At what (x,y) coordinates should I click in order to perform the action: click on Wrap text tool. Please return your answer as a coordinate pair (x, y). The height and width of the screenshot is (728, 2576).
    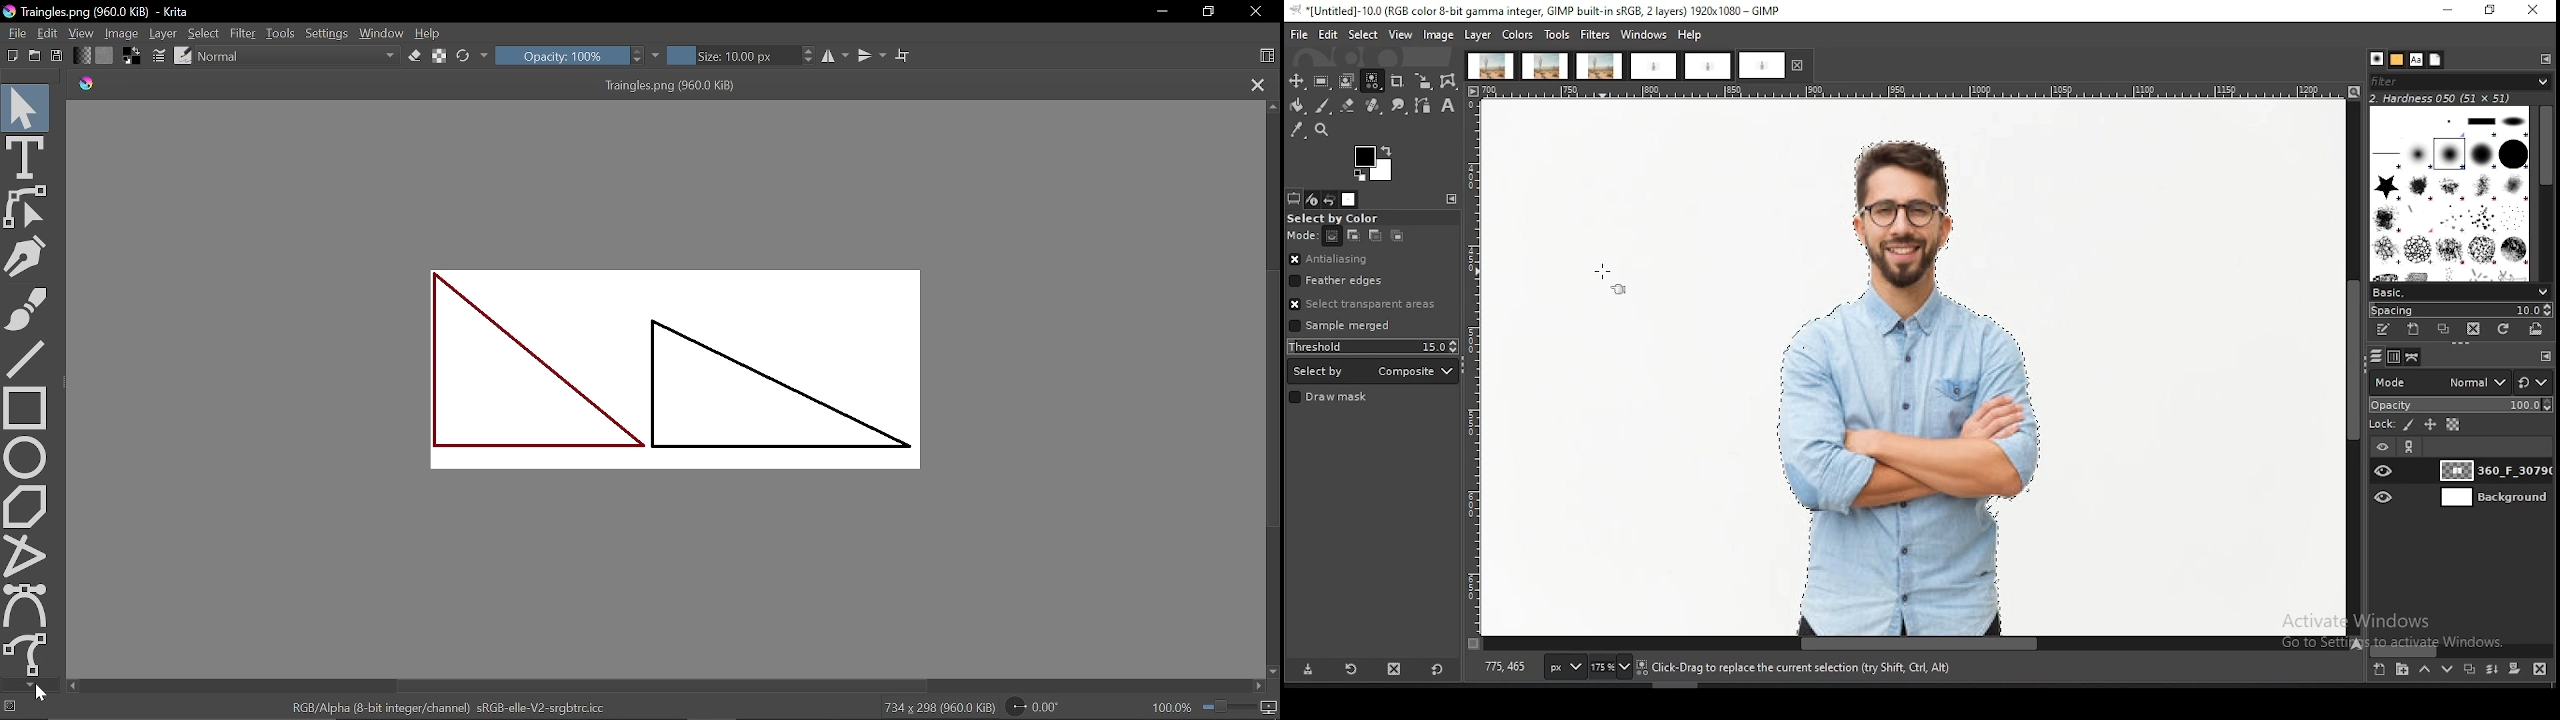
    Looking at the image, I should click on (903, 55).